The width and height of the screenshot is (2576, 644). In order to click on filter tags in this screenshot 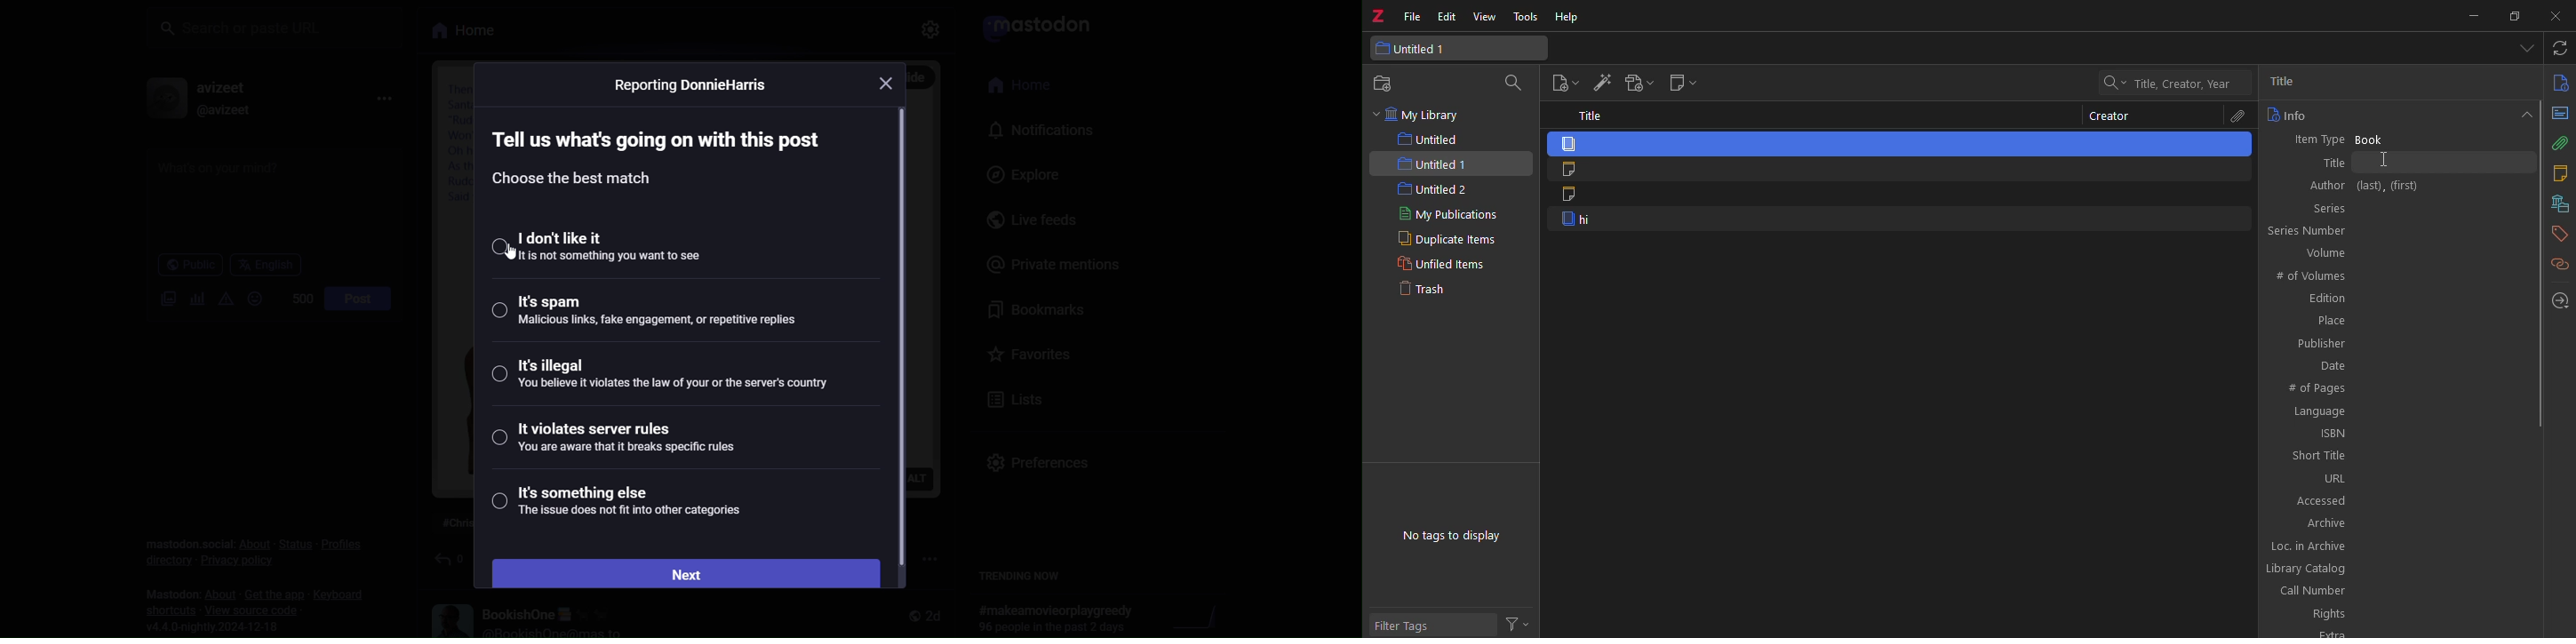, I will do `click(1432, 623)`.